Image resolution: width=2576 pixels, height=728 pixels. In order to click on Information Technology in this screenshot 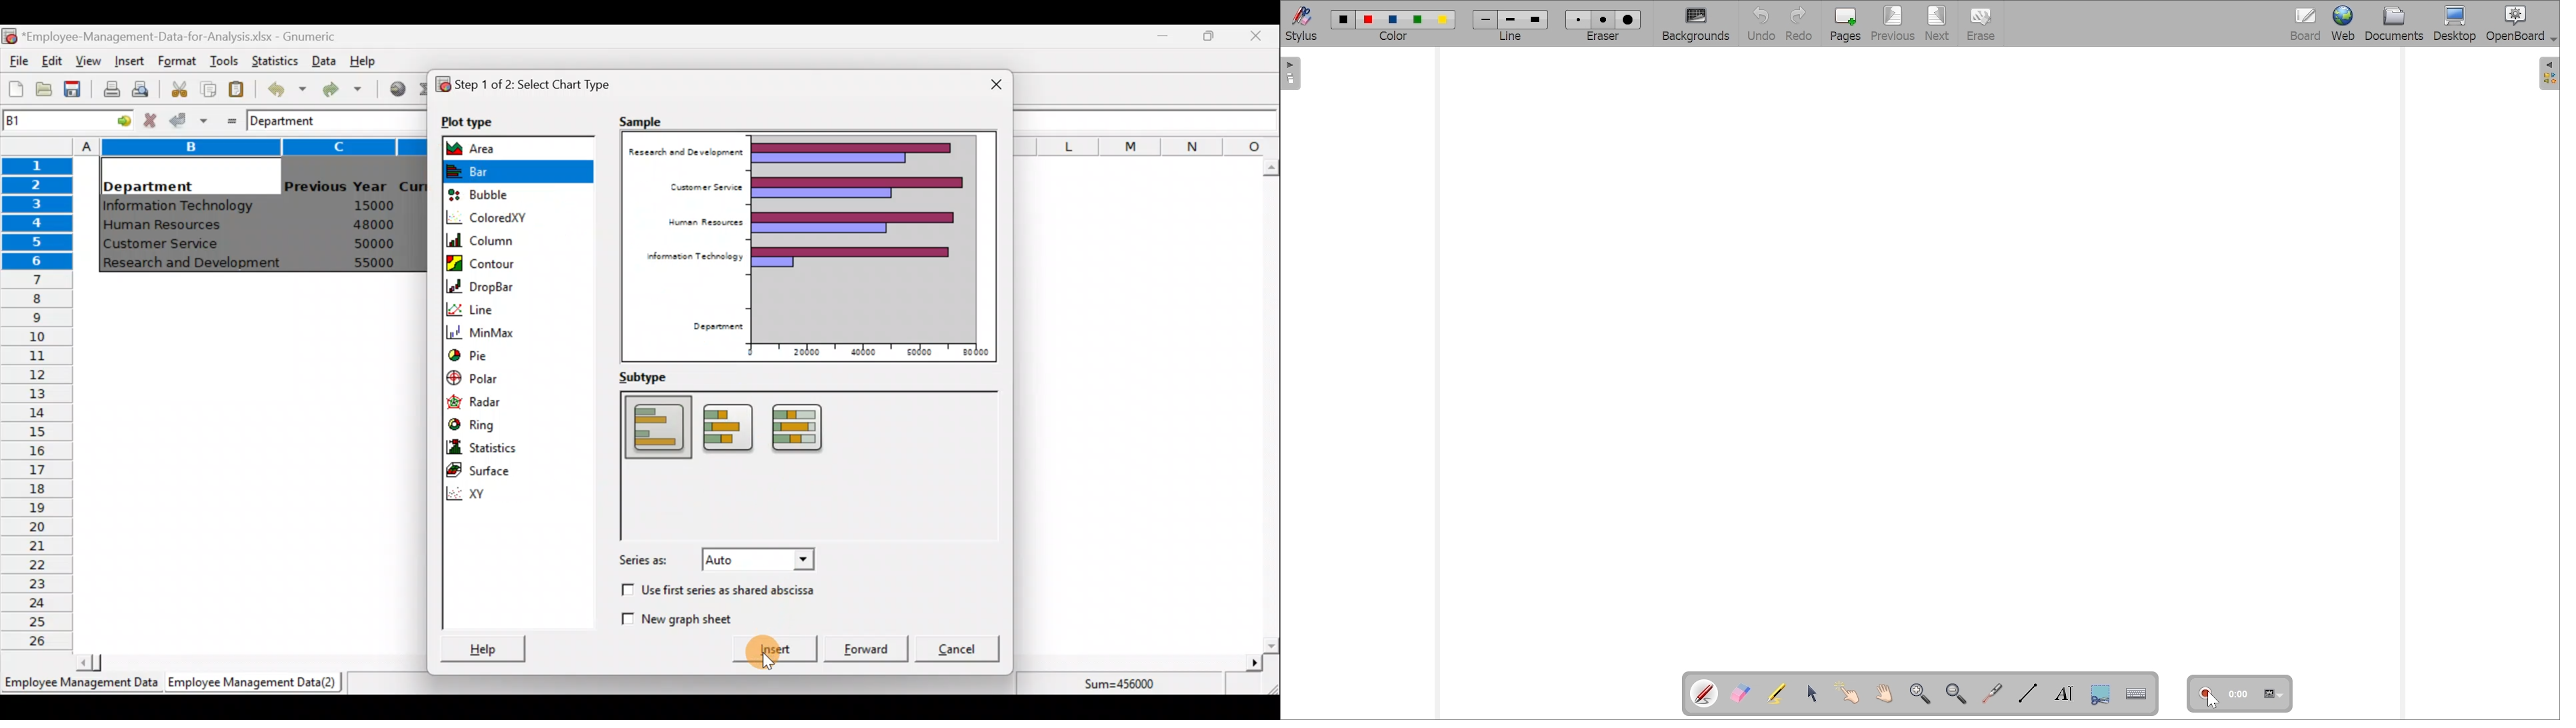, I will do `click(693, 256)`.